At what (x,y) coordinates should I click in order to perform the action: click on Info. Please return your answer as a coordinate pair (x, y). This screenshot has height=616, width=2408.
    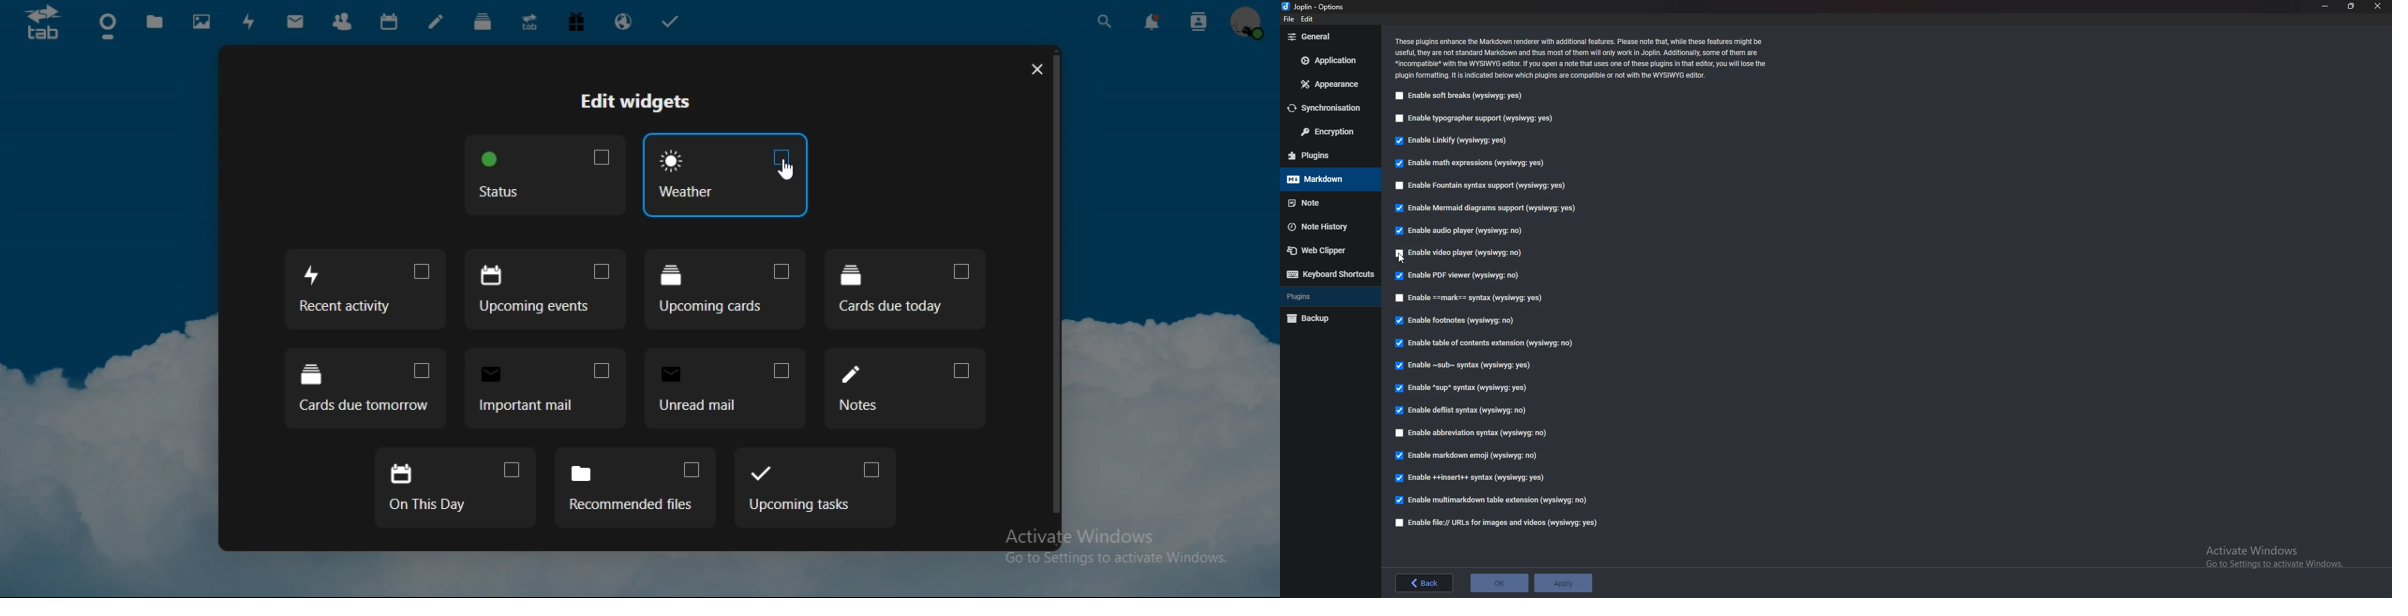
    Looking at the image, I should click on (1583, 59).